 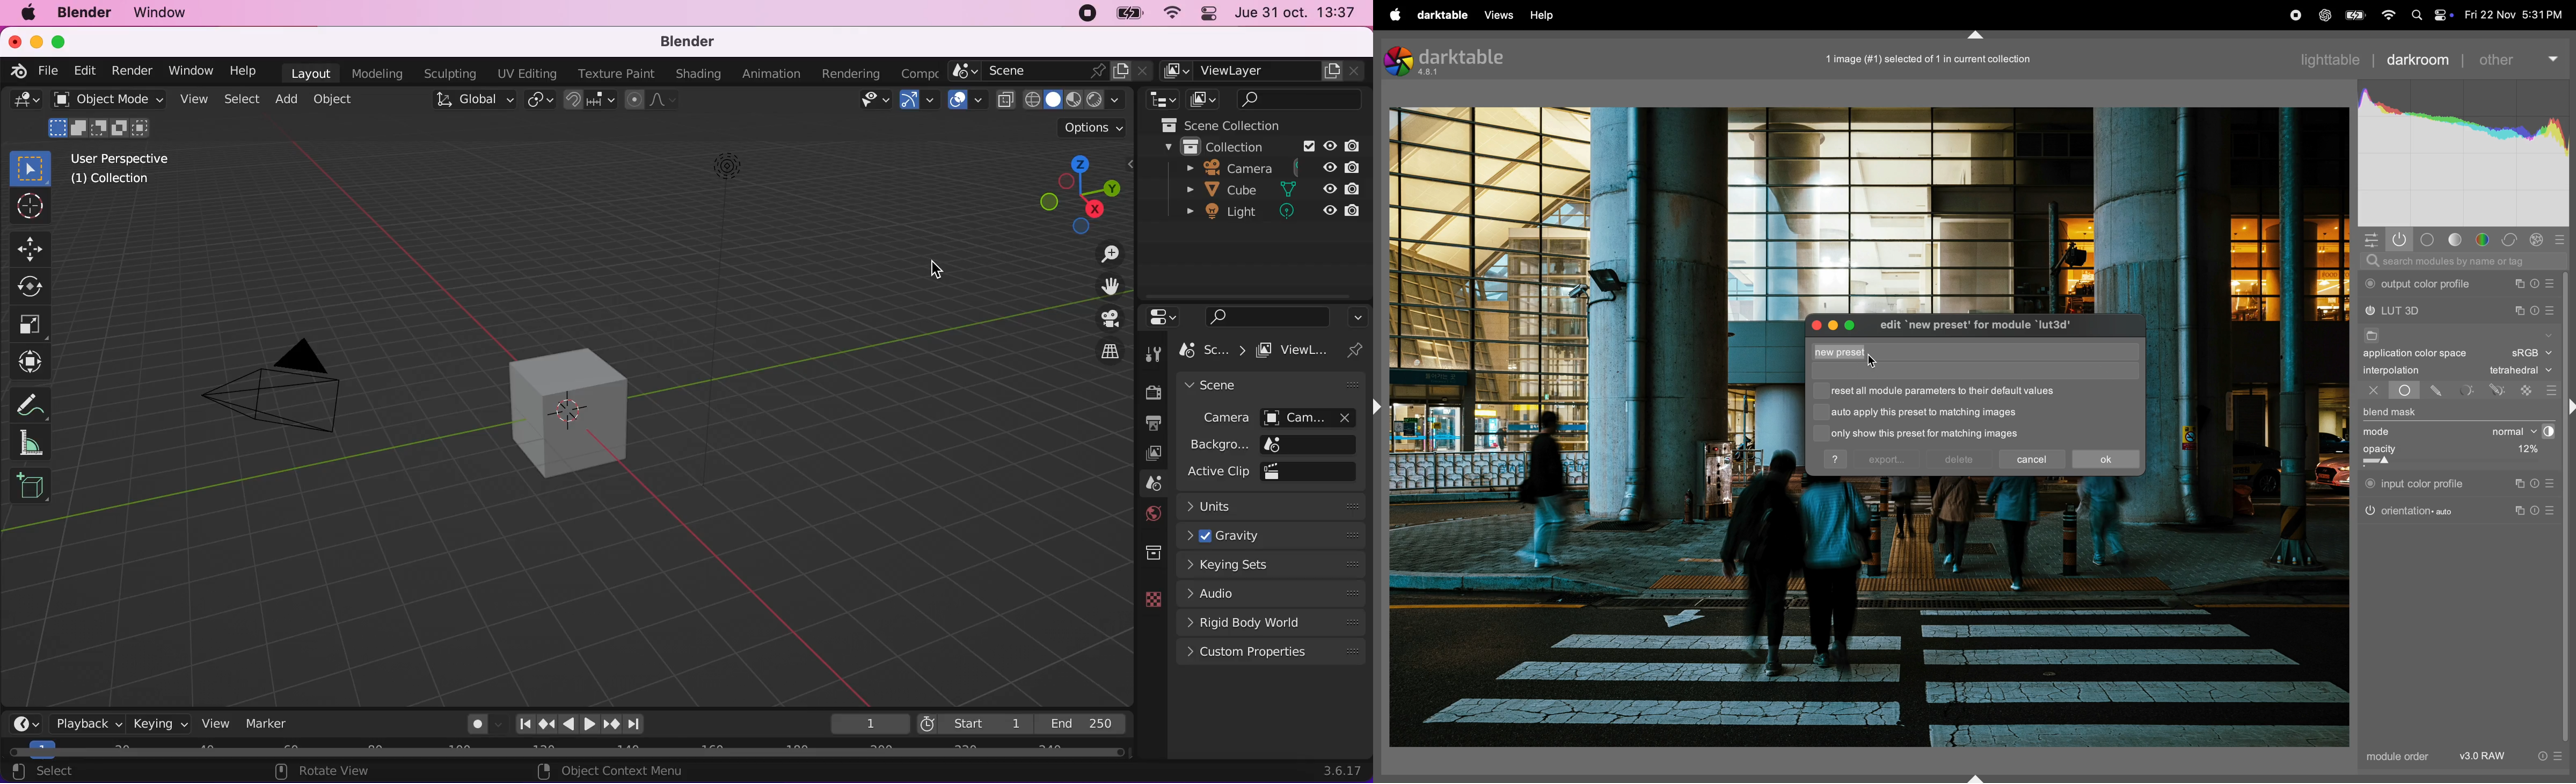 What do you see at coordinates (25, 721) in the screenshot?
I see `editor type` at bounding box center [25, 721].